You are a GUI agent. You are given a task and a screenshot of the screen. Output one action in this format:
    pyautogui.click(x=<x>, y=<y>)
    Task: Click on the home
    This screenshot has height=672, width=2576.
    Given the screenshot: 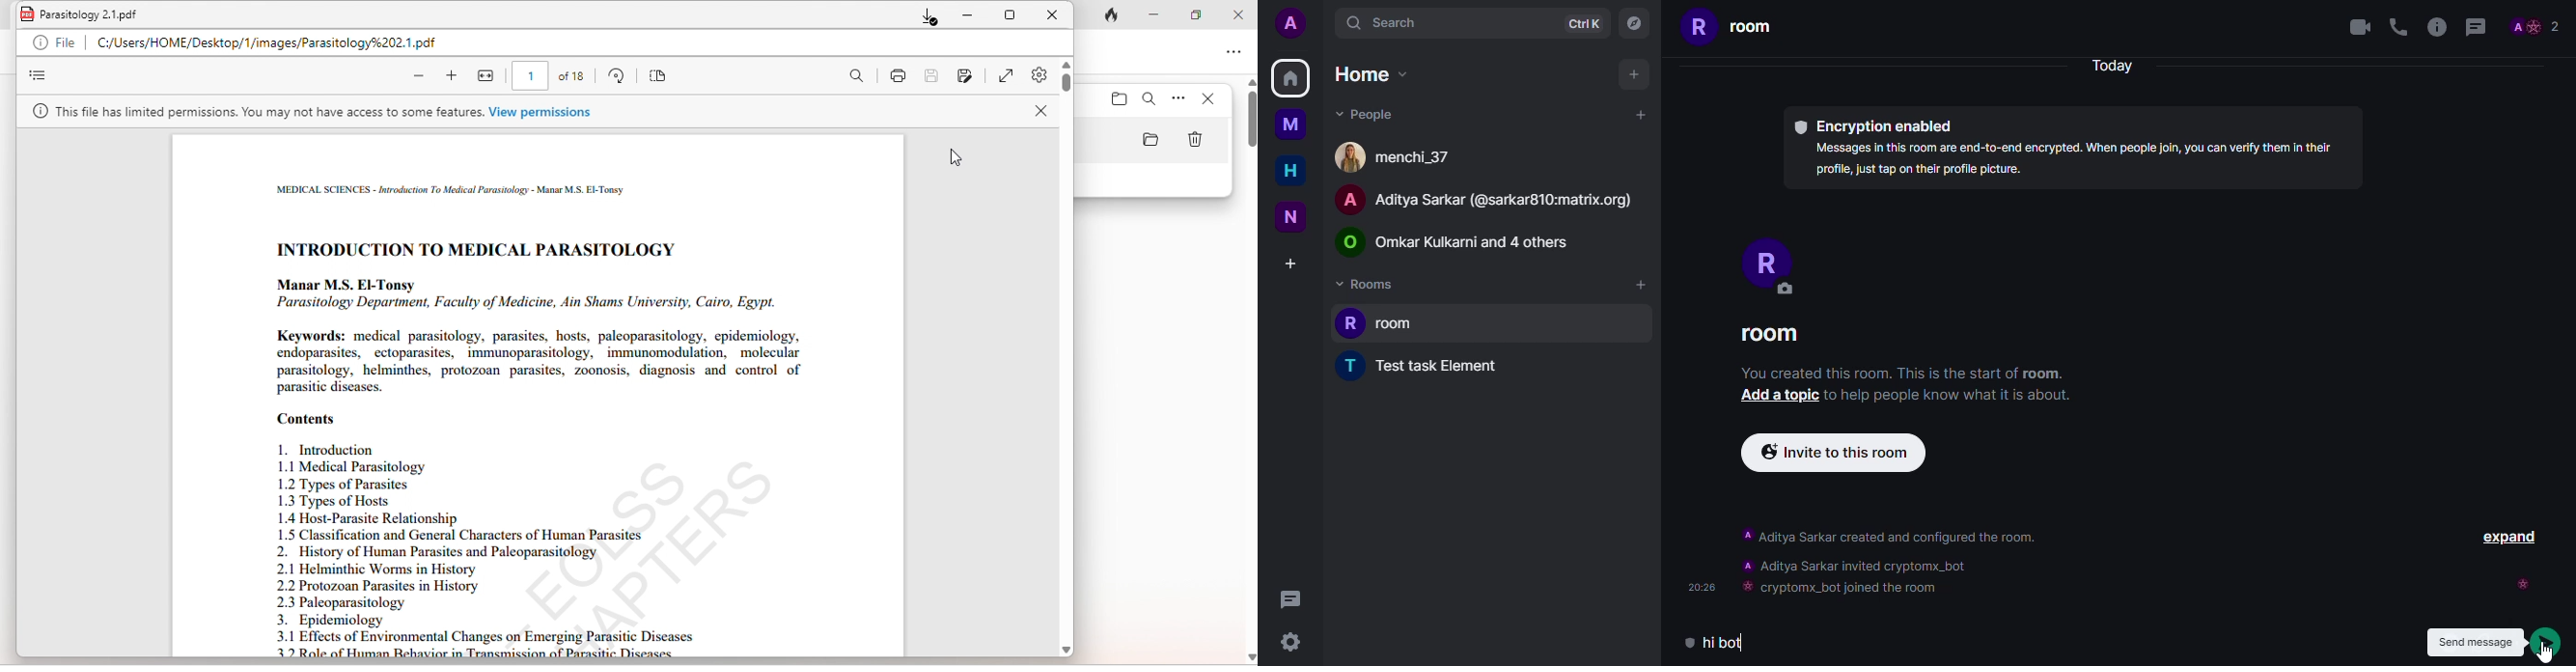 What is the action you would take?
    pyautogui.click(x=1290, y=171)
    